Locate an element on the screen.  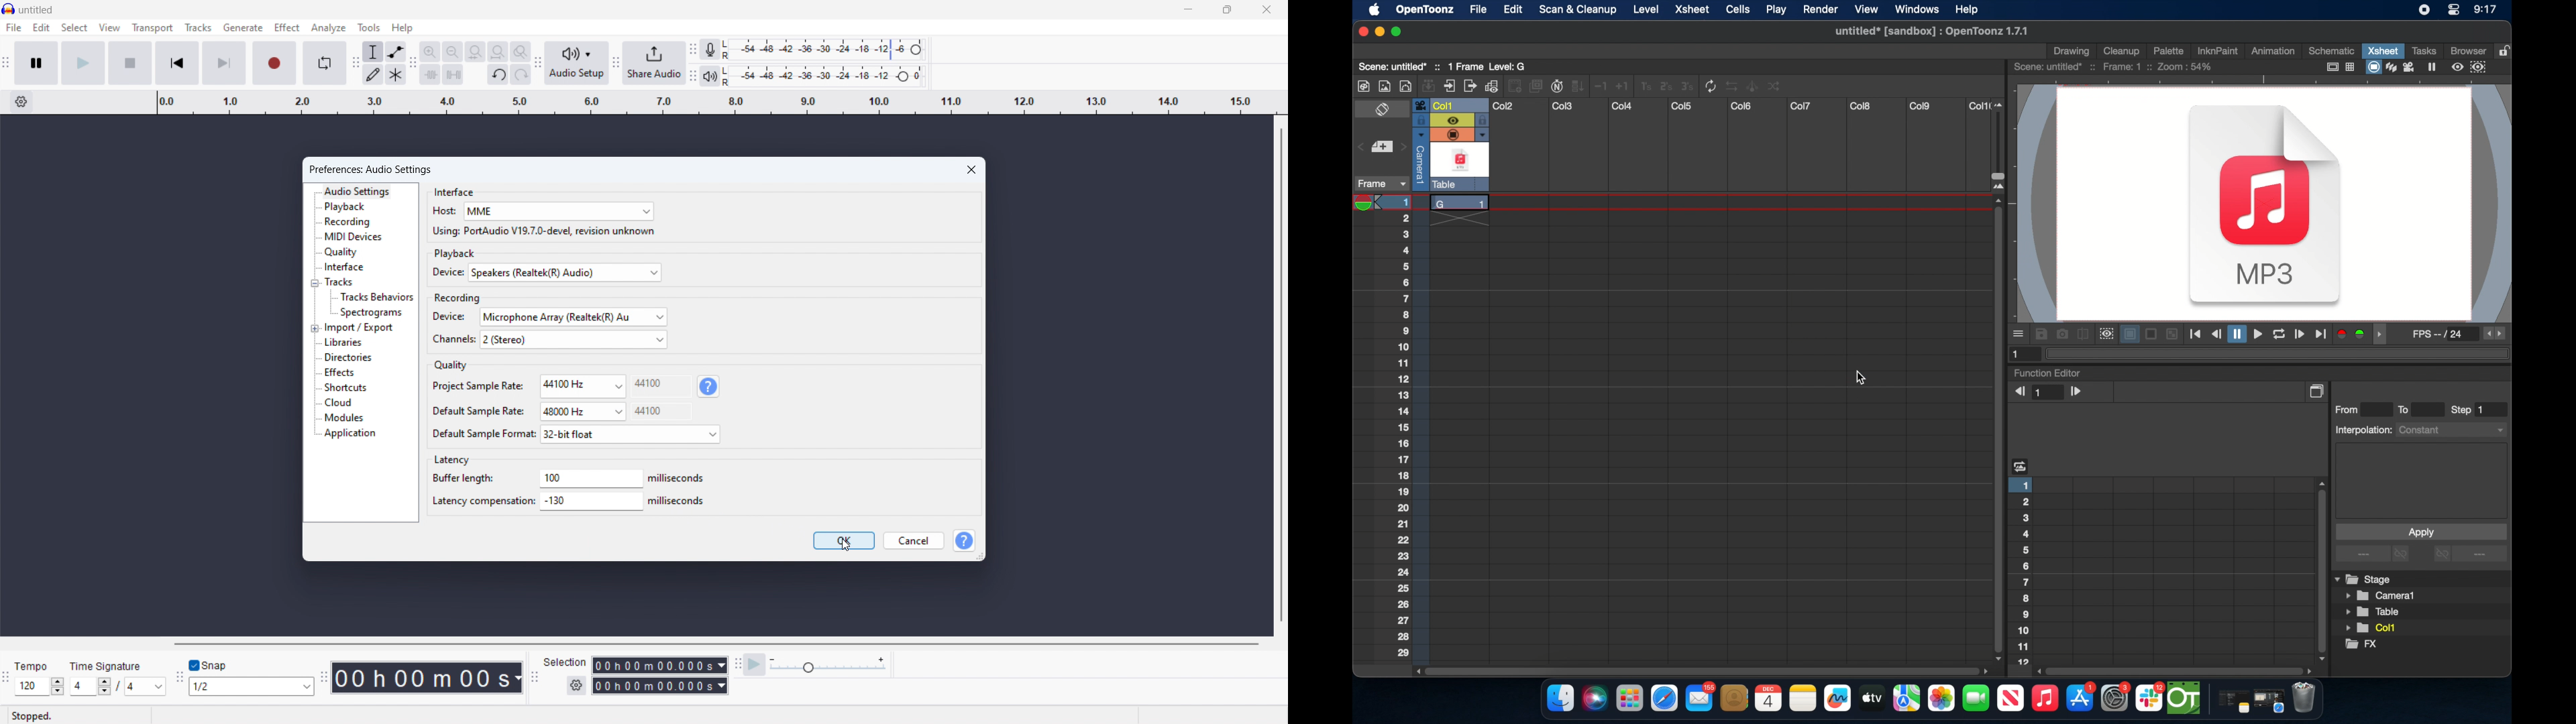
edit toolbar is located at coordinates (413, 65).